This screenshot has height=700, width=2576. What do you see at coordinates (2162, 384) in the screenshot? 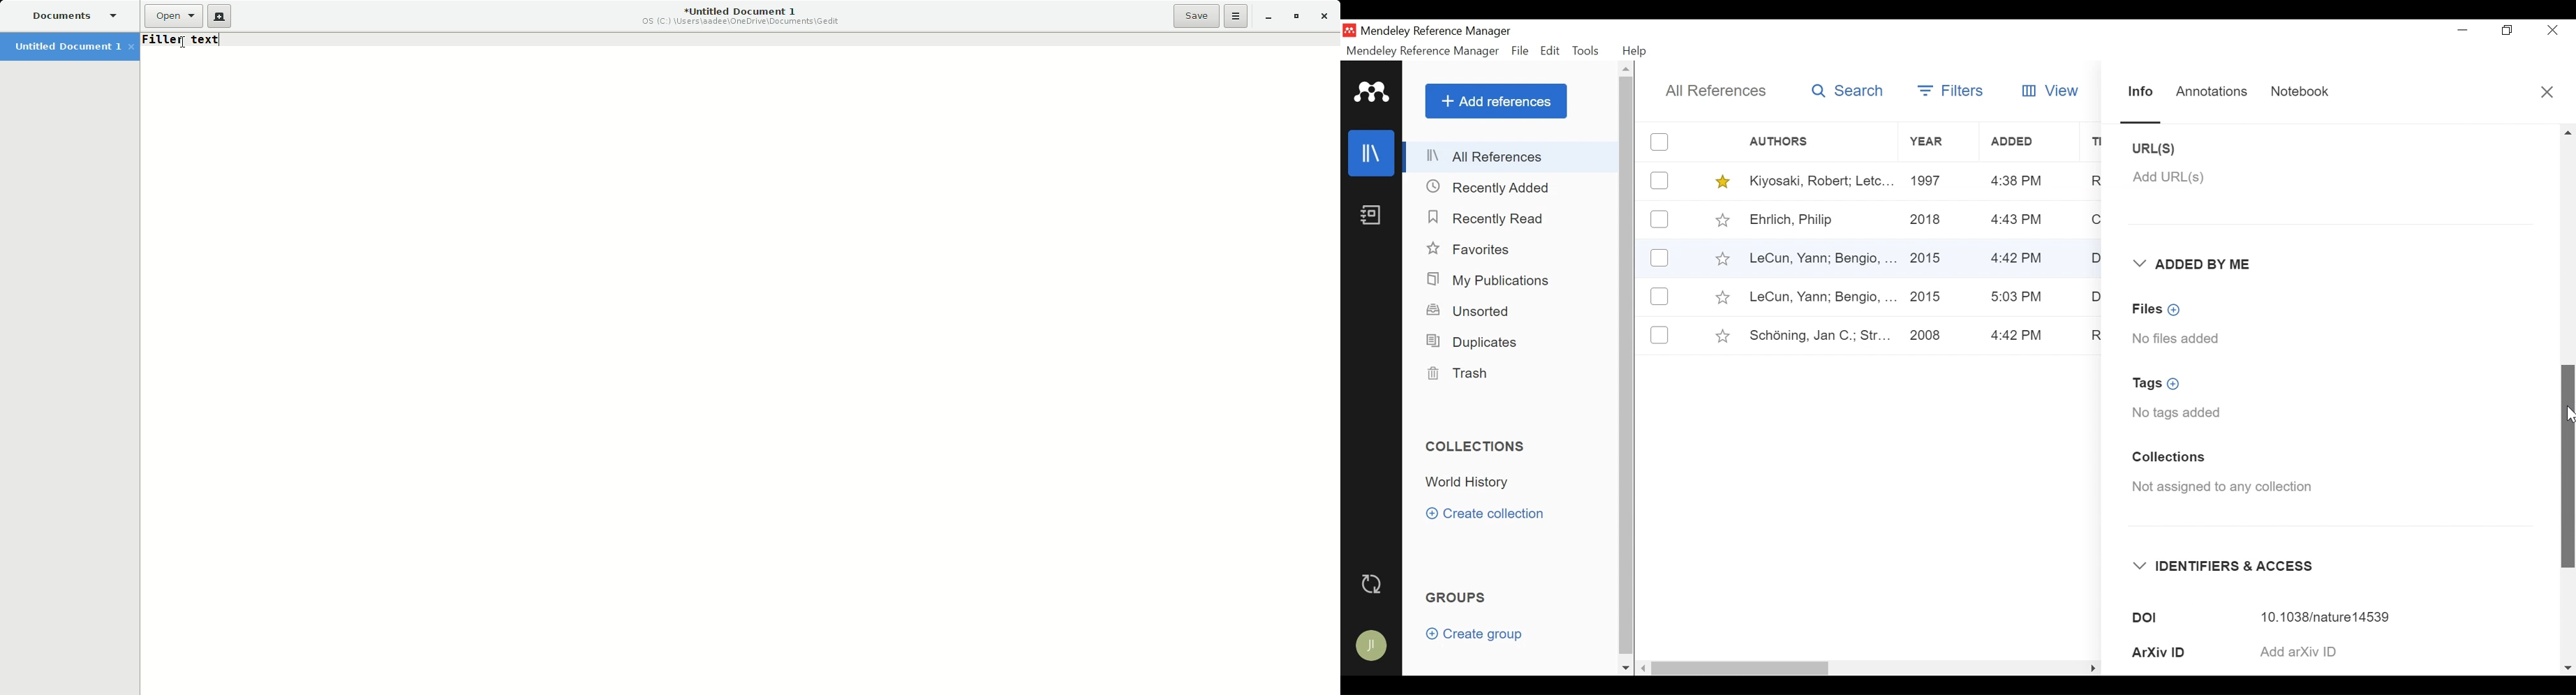
I see `Tags ` at bounding box center [2162, 384].